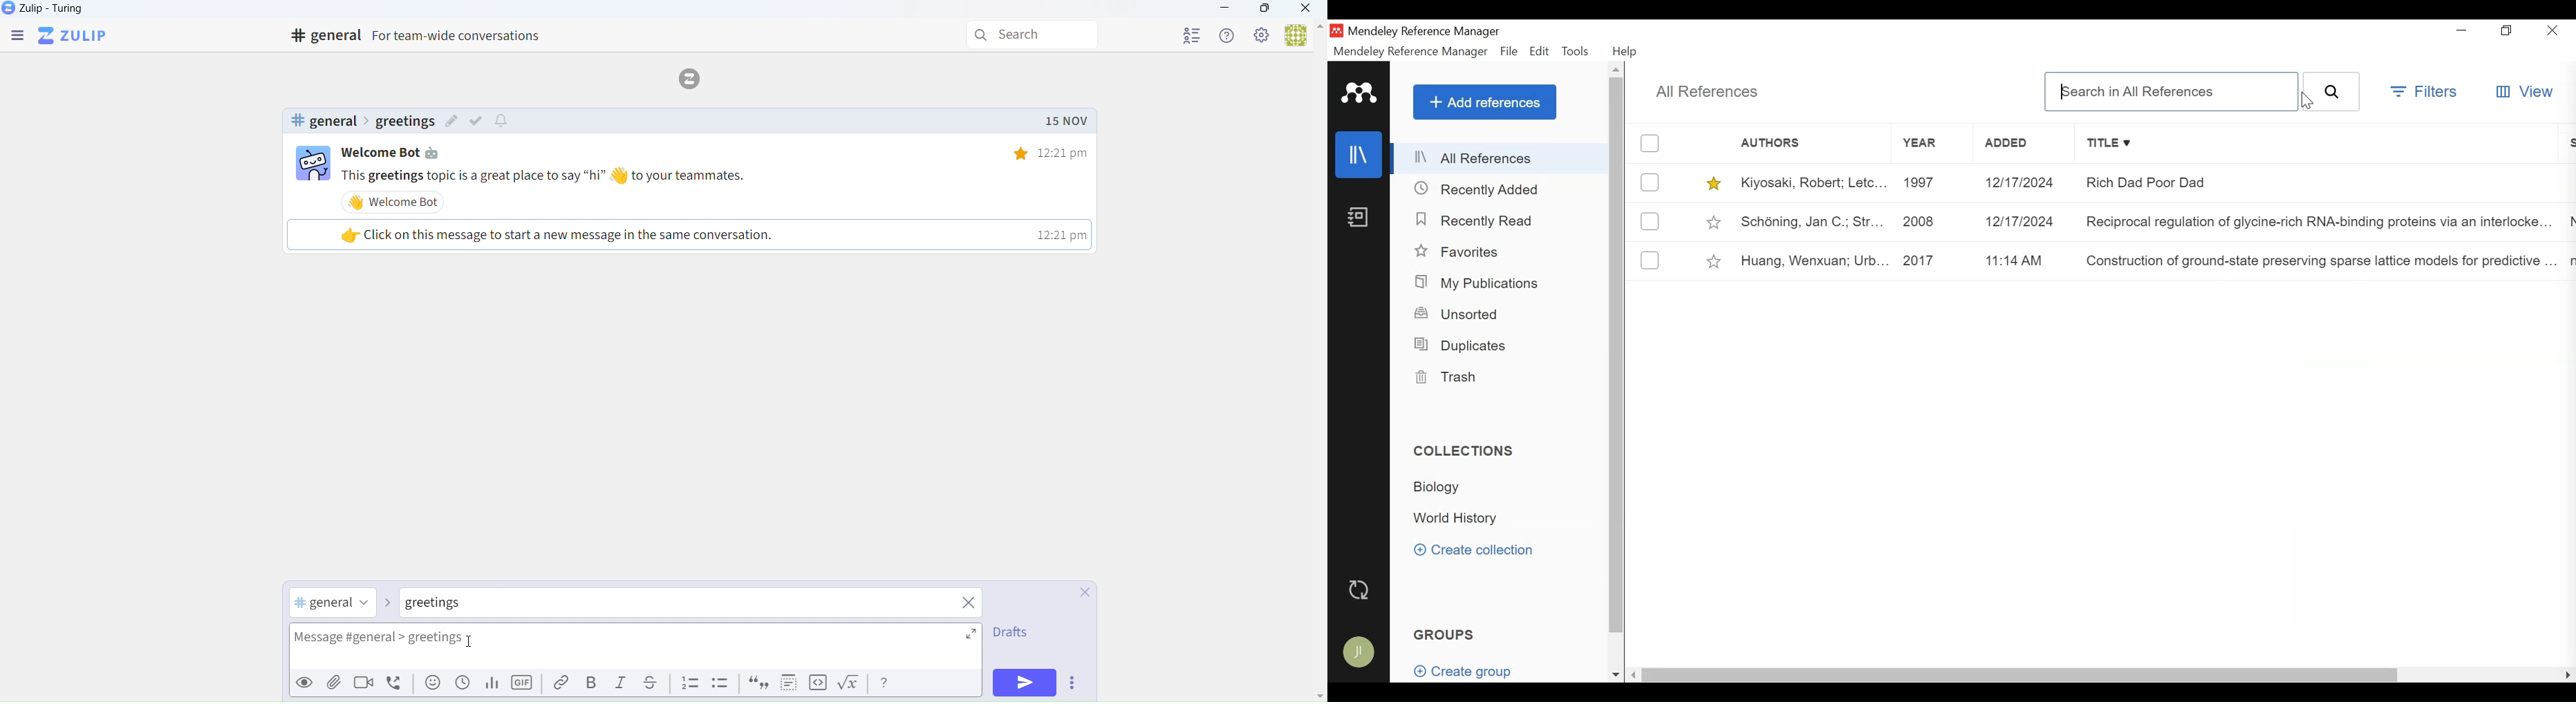  What do you see at coordinates (1617, 70) in the screenshot?
I see `Scroll up` at bounding box center [1617, 70].